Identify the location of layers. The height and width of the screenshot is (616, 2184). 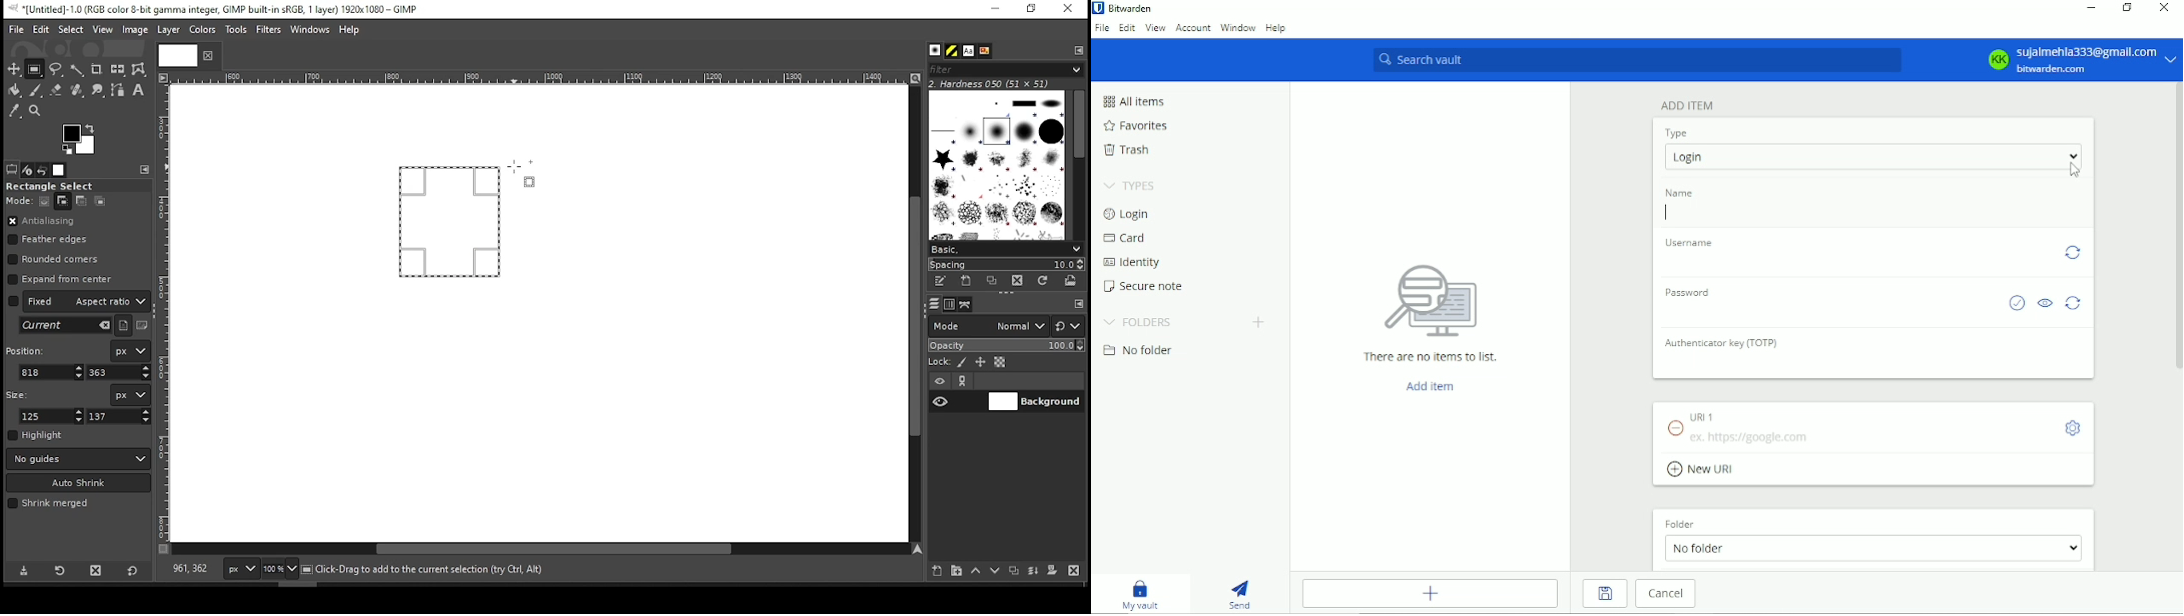
(934, 304).